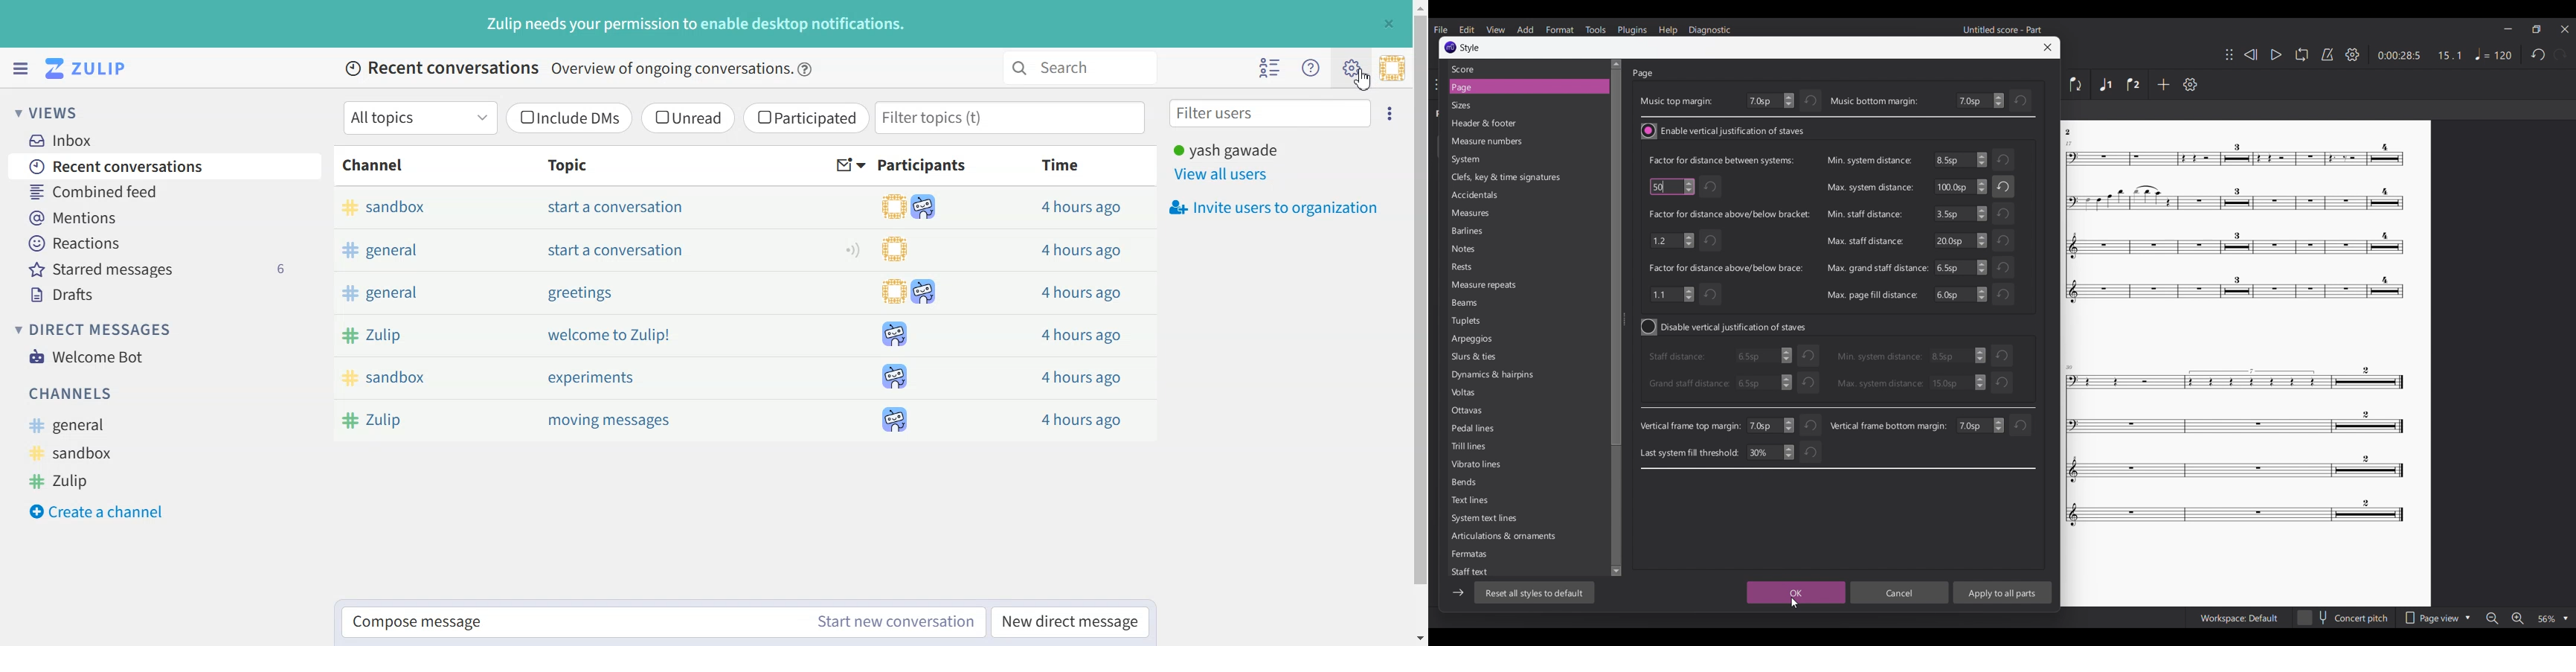 This screenshot has height=672, width=2576. What do you see at coordinates (164, 191) in the screenshot?
I see `Combined Feed` at bounding box center [164, 191].